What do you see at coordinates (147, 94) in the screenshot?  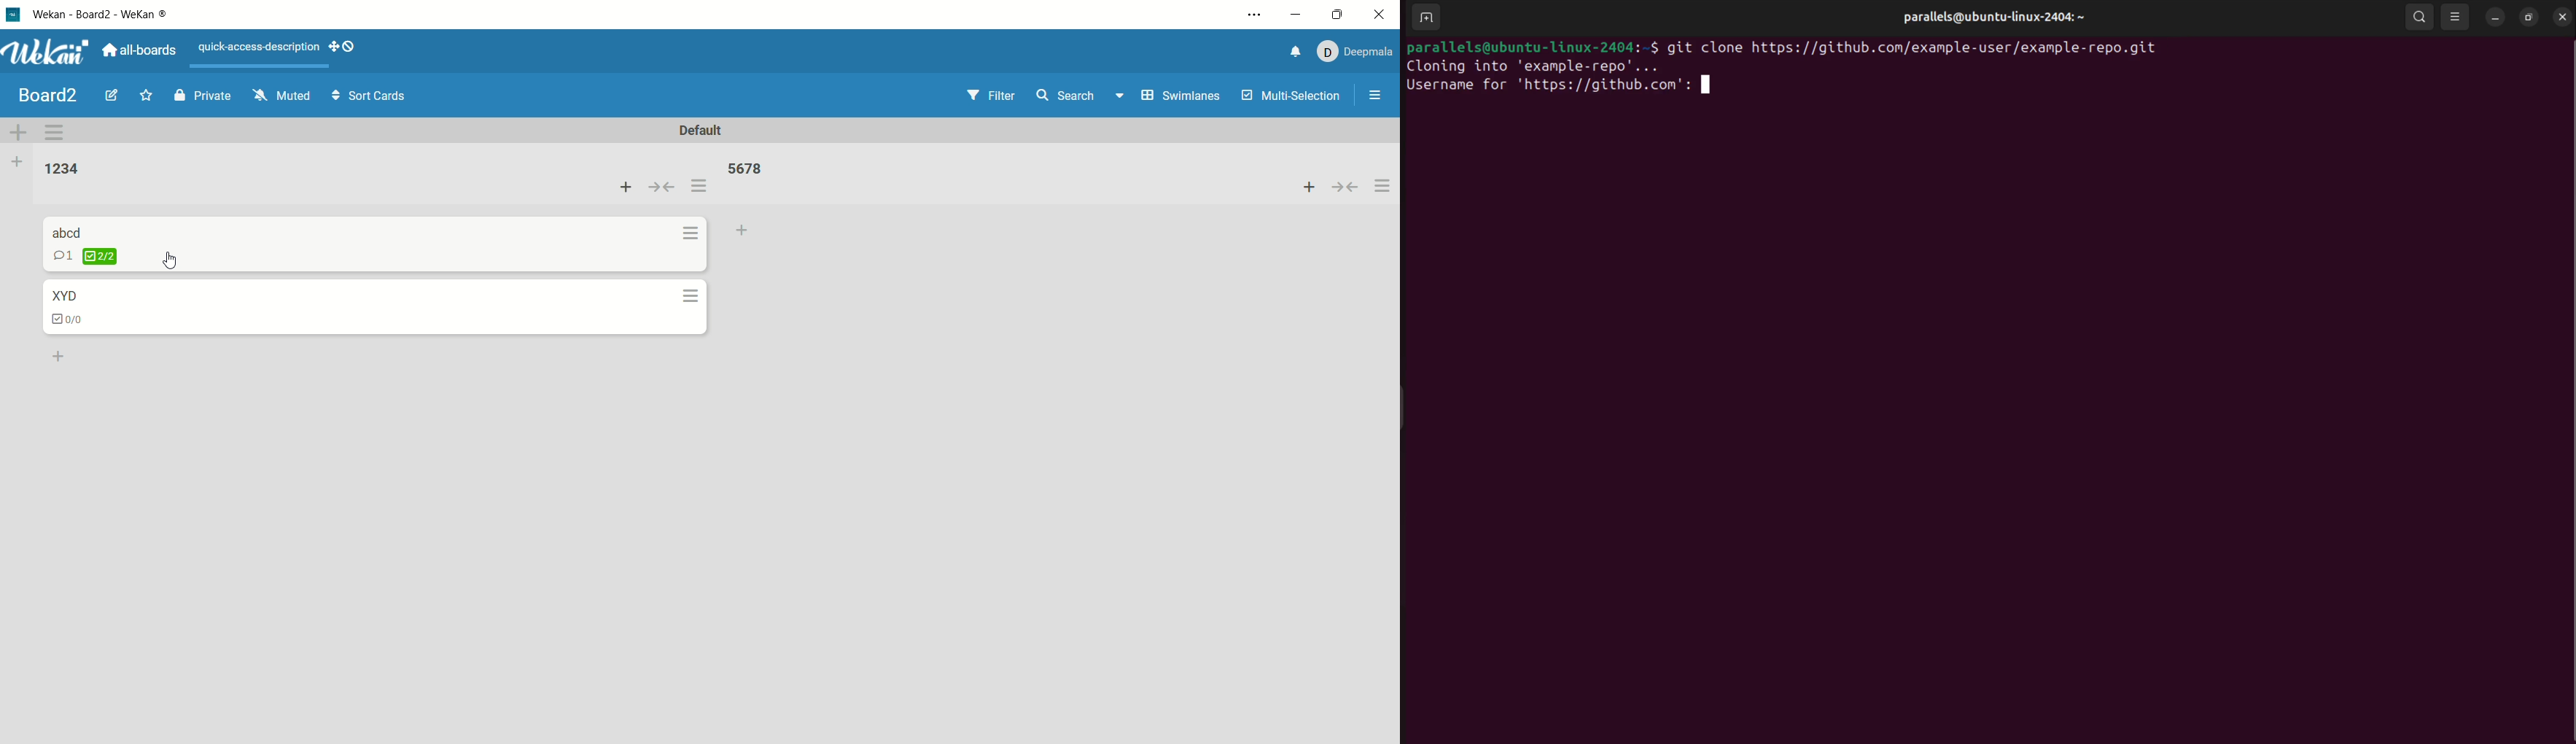 I see `favorite` at bounding box center [147, 94].